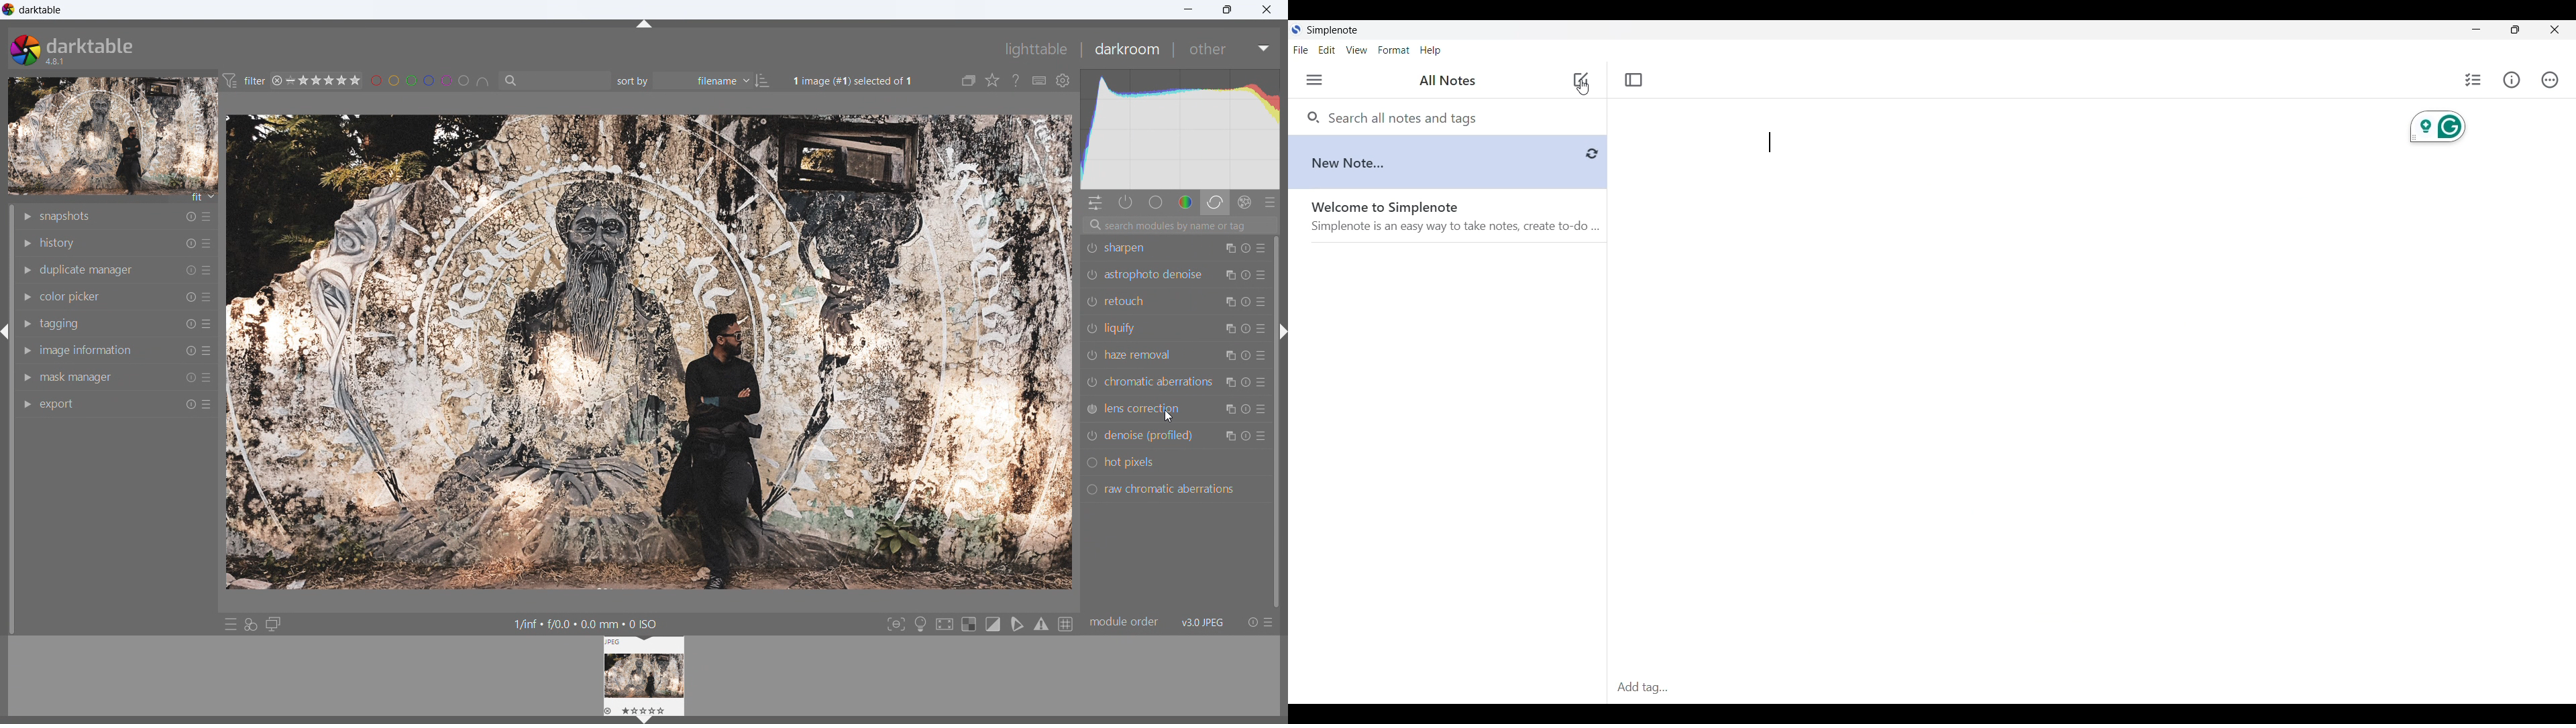 The width and height of the screenshot is (2576, 728). Describe the element at coordinates (27, 322) in the screenshot. I see `show module` at that location.